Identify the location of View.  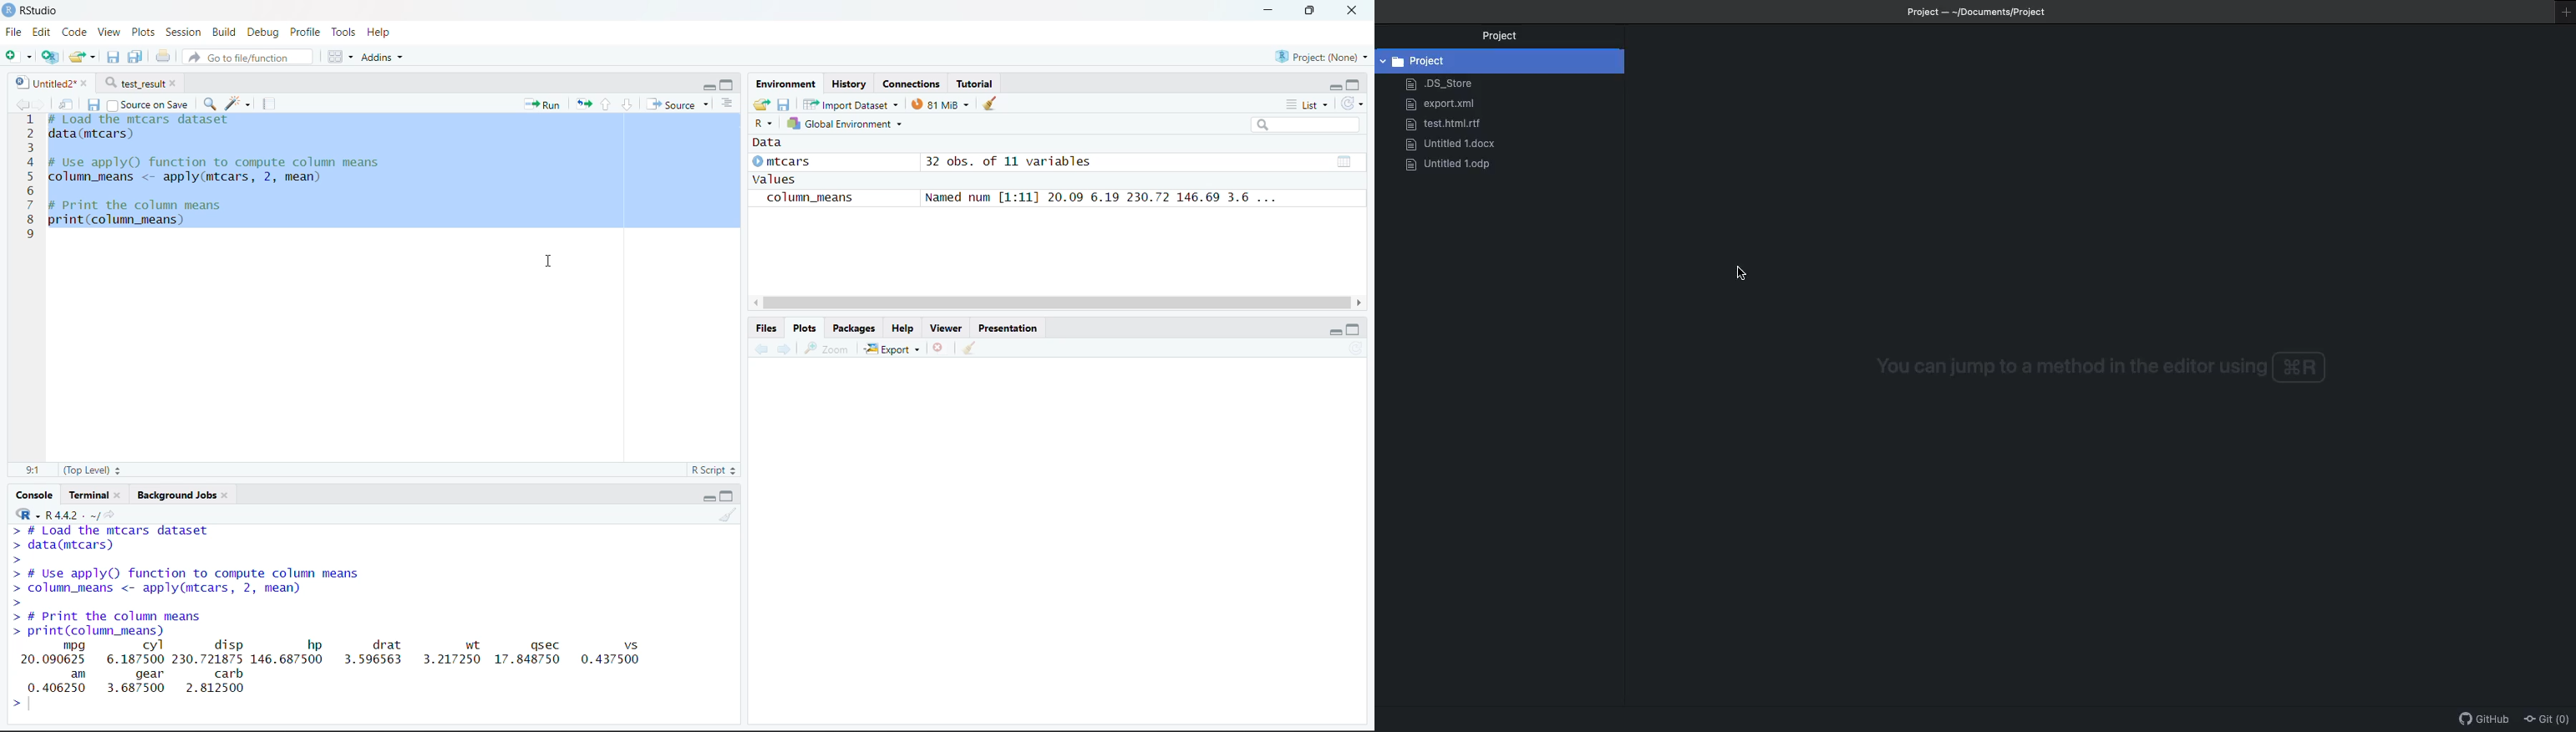
(107, 31).